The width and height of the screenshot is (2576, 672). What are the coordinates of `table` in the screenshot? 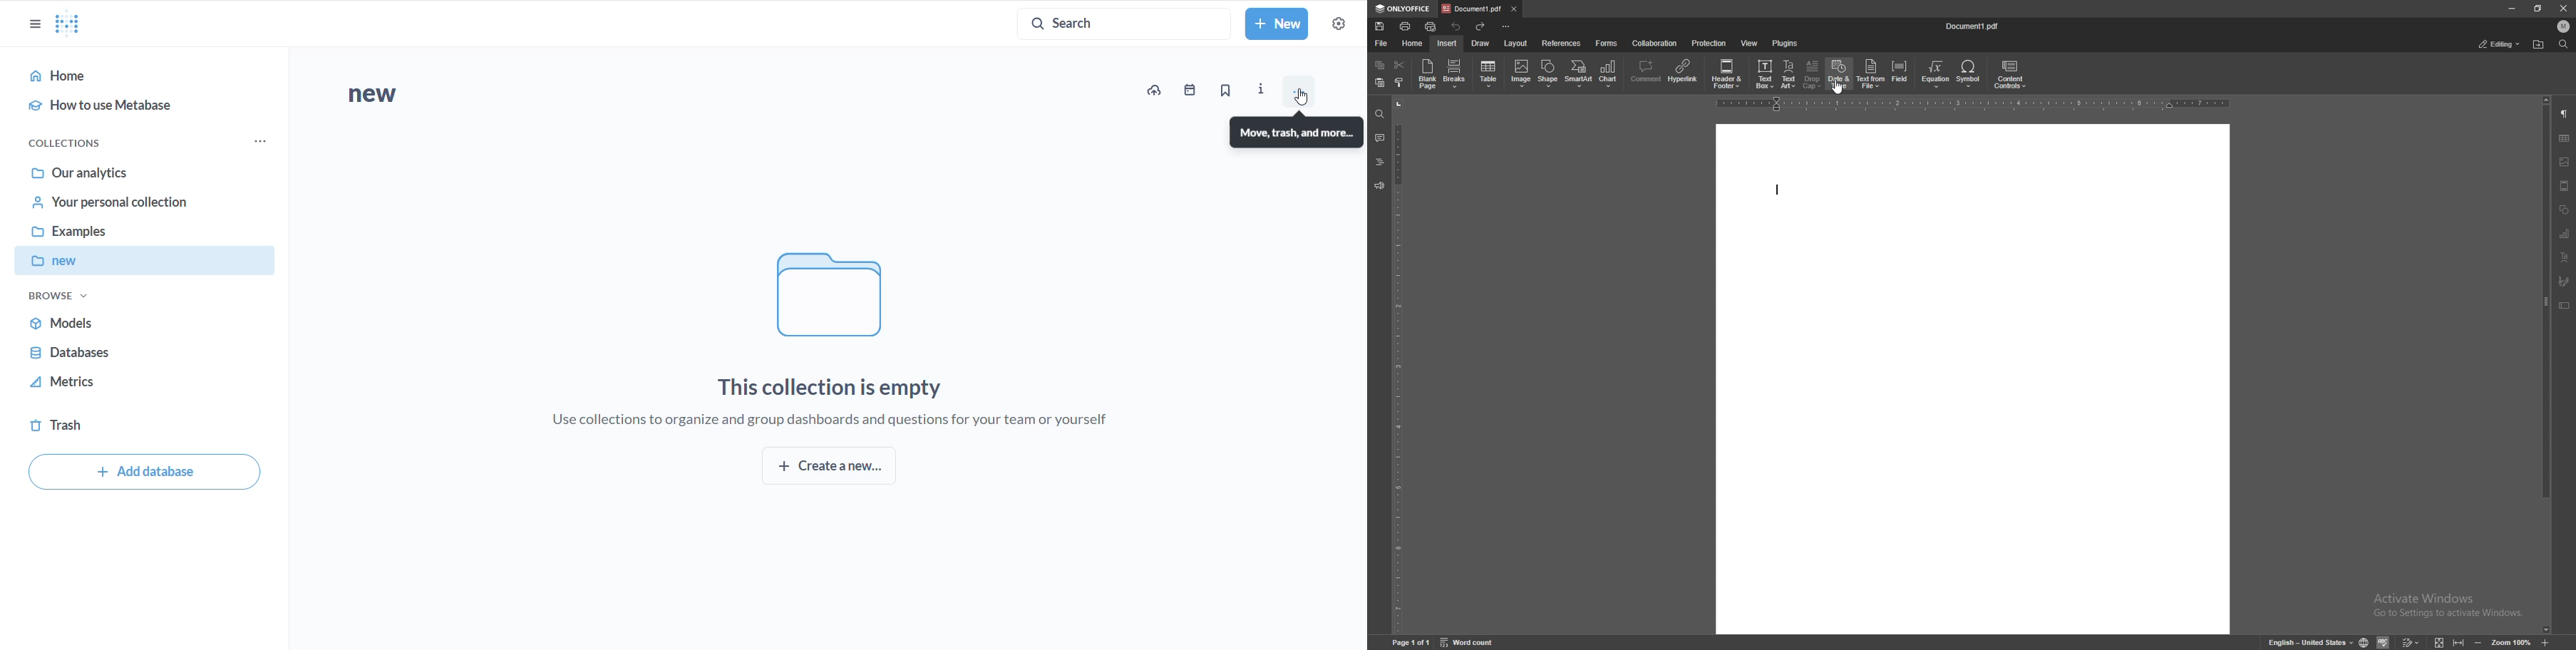 It's located at (1489, 75).